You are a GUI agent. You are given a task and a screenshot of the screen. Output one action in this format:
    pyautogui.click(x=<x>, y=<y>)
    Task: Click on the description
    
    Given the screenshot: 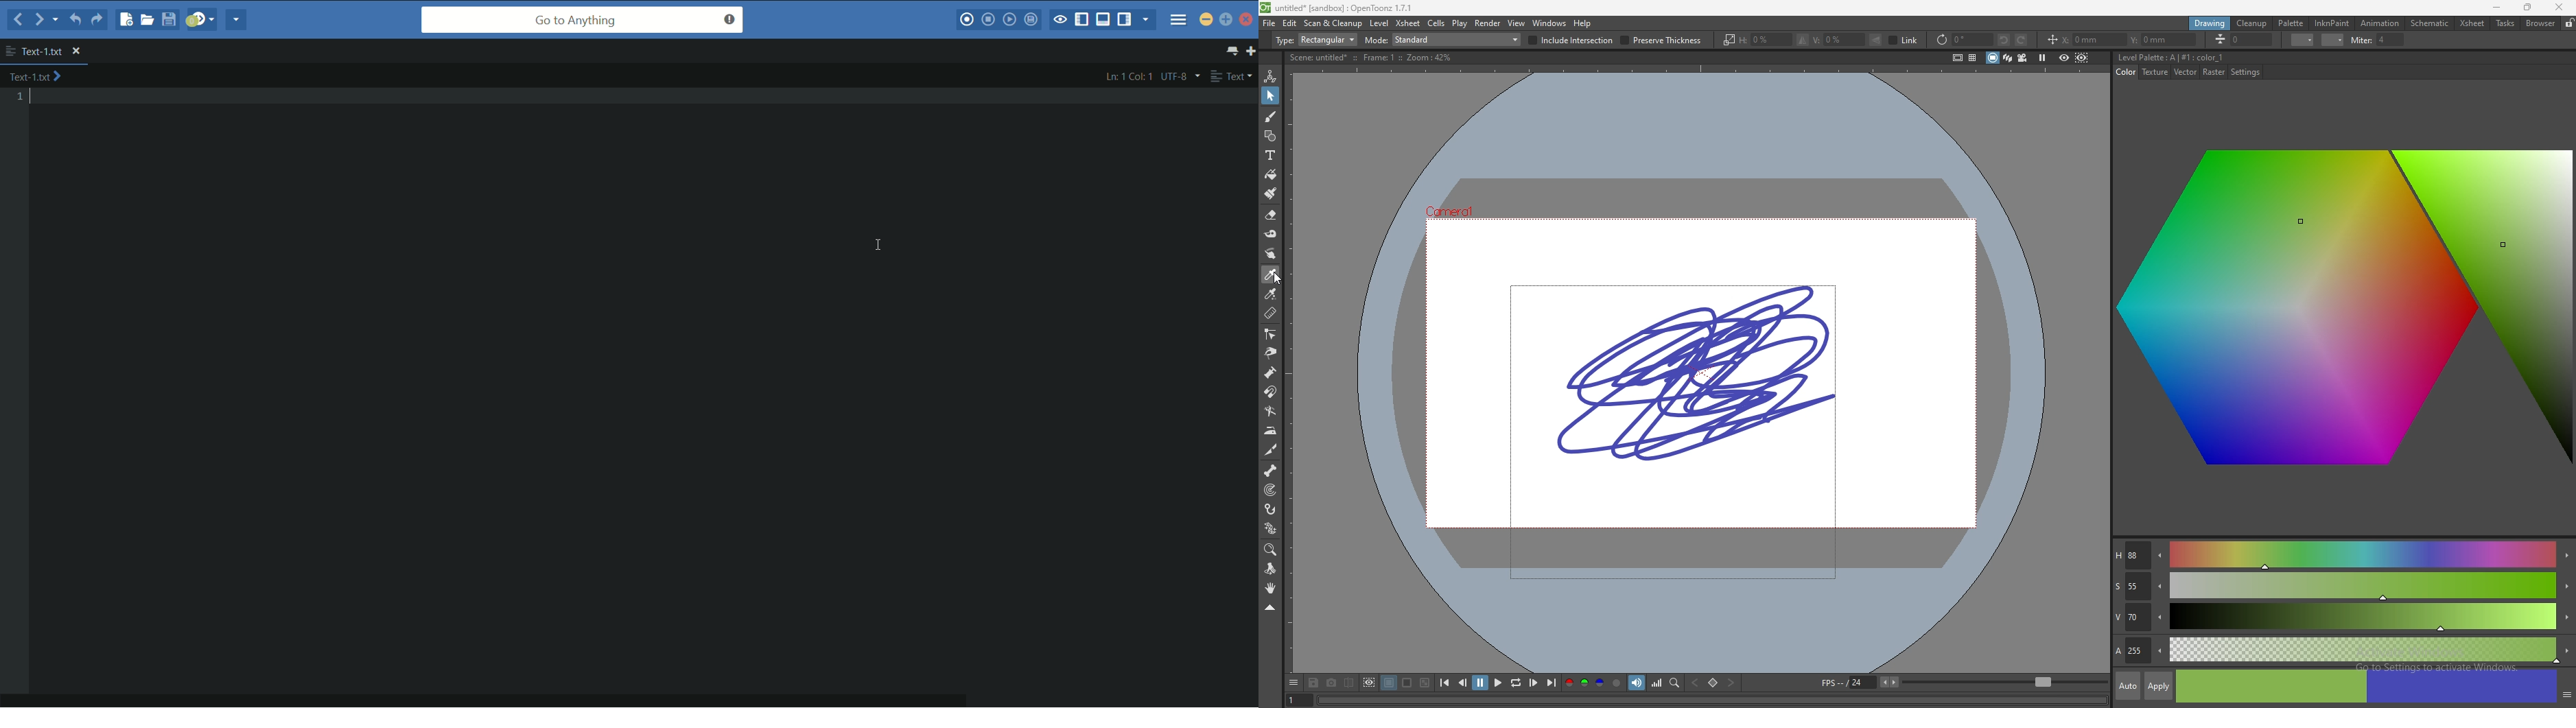 What is the action you would take?
    pyautogui.click(x=1373, y=56)
    